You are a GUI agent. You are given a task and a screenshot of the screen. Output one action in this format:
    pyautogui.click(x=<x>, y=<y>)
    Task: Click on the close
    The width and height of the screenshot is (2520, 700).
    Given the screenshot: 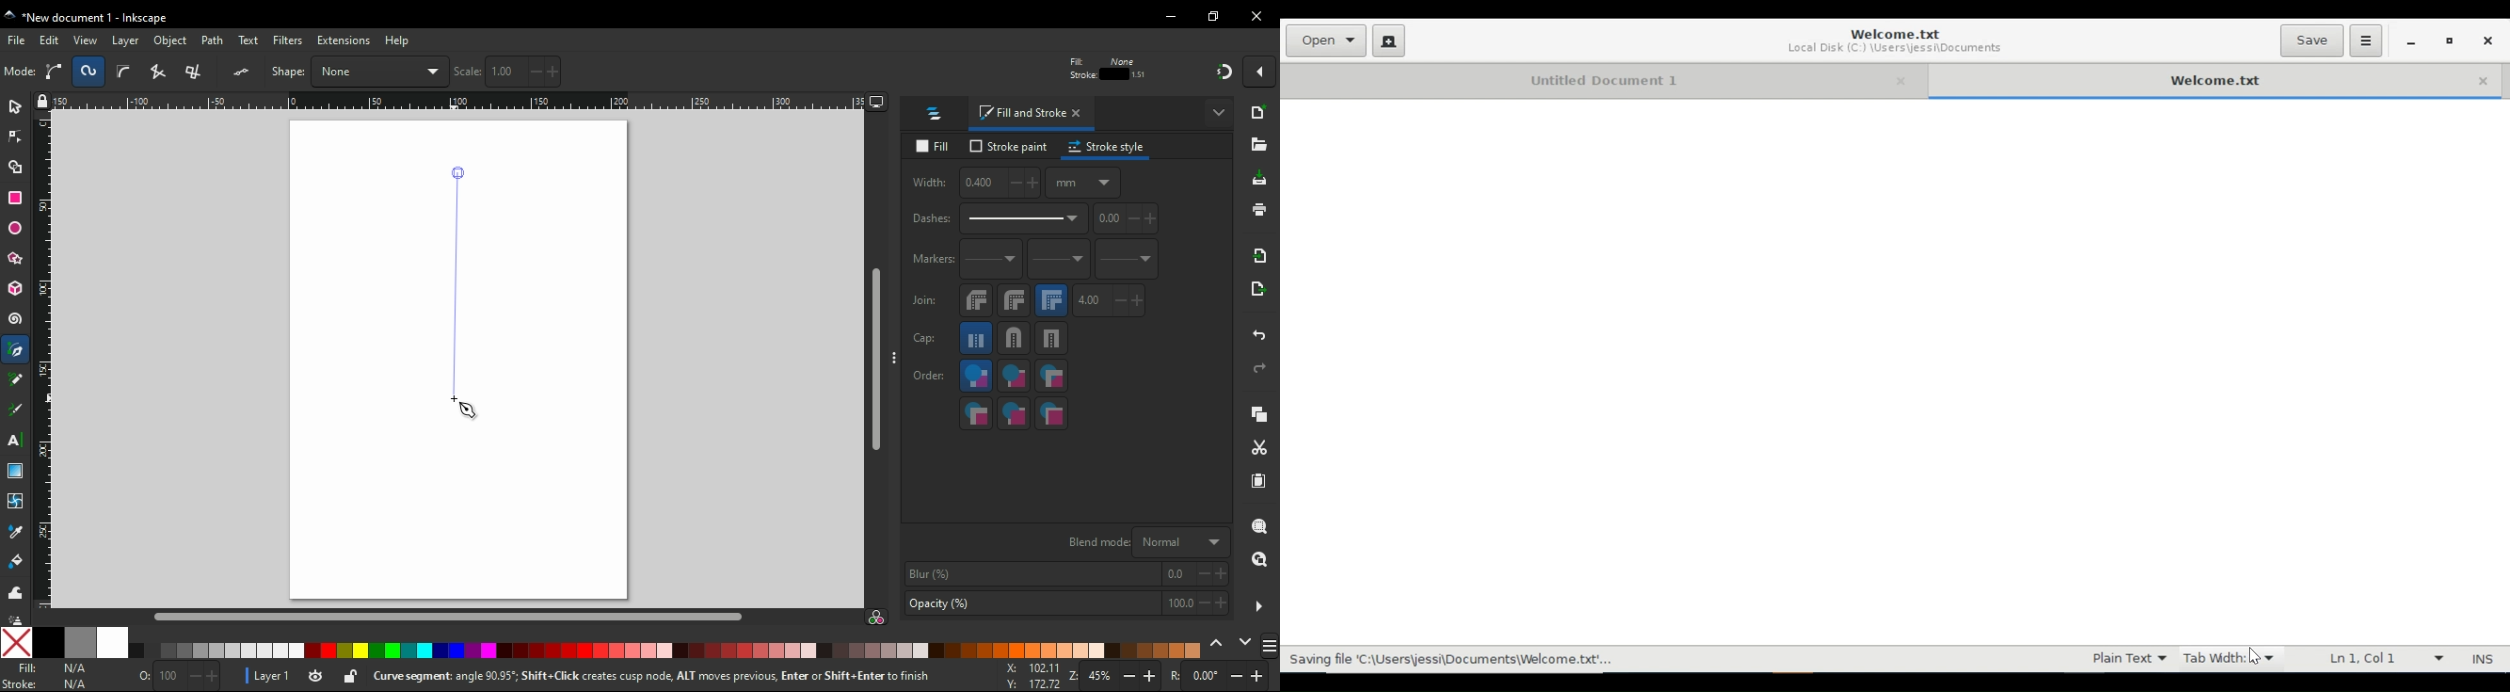 What is the action you would take?
    pyautogui.click(x=2479, y=80)
    